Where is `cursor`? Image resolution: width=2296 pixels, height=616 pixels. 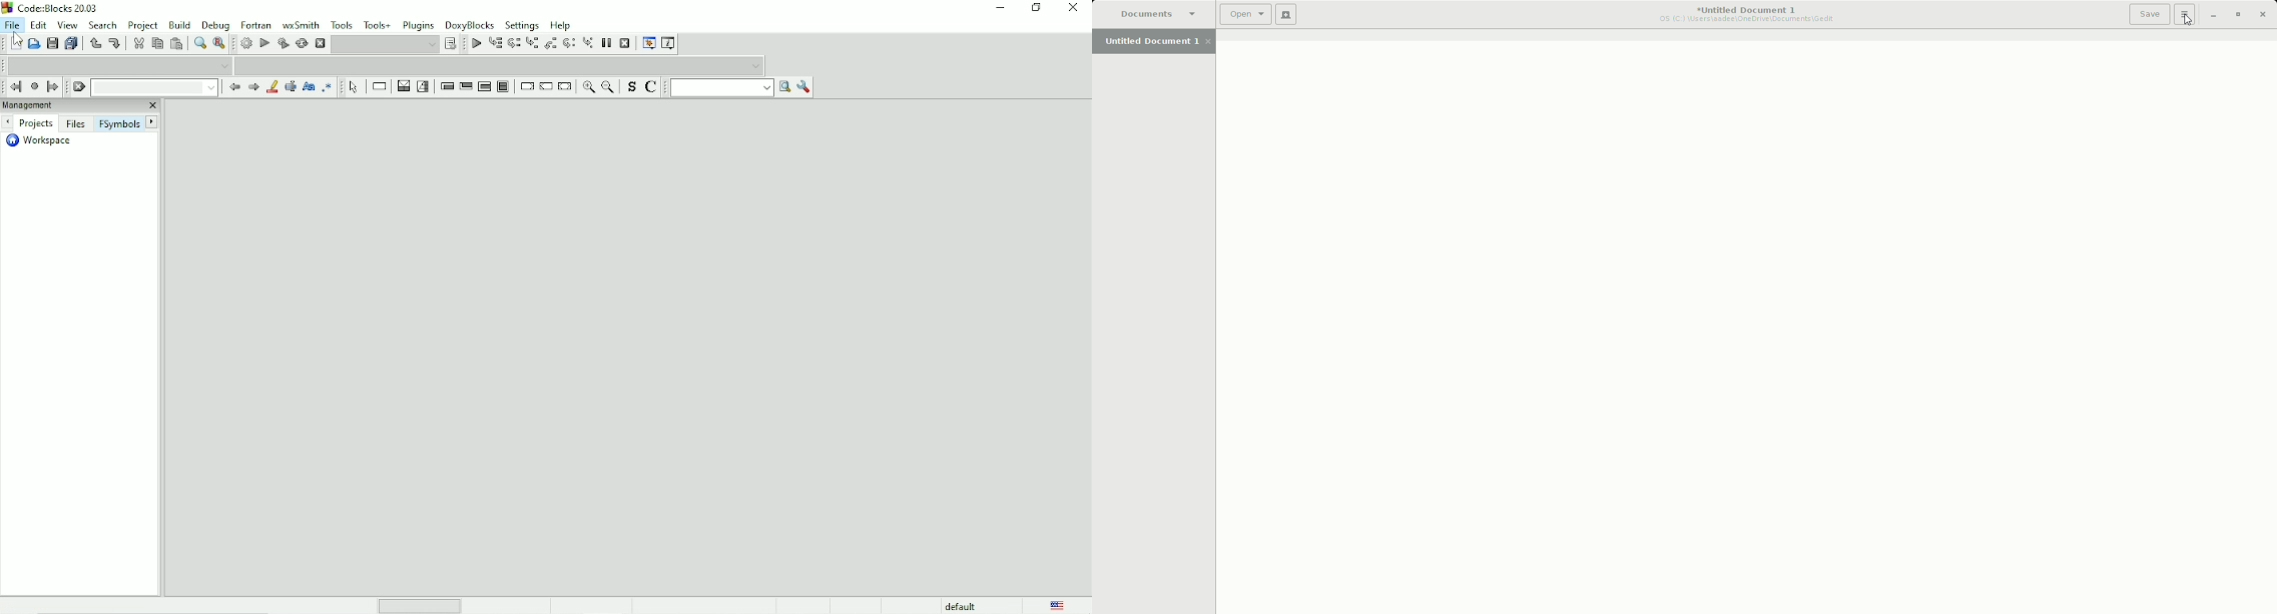 cursor is located at coordinates (19, 41).